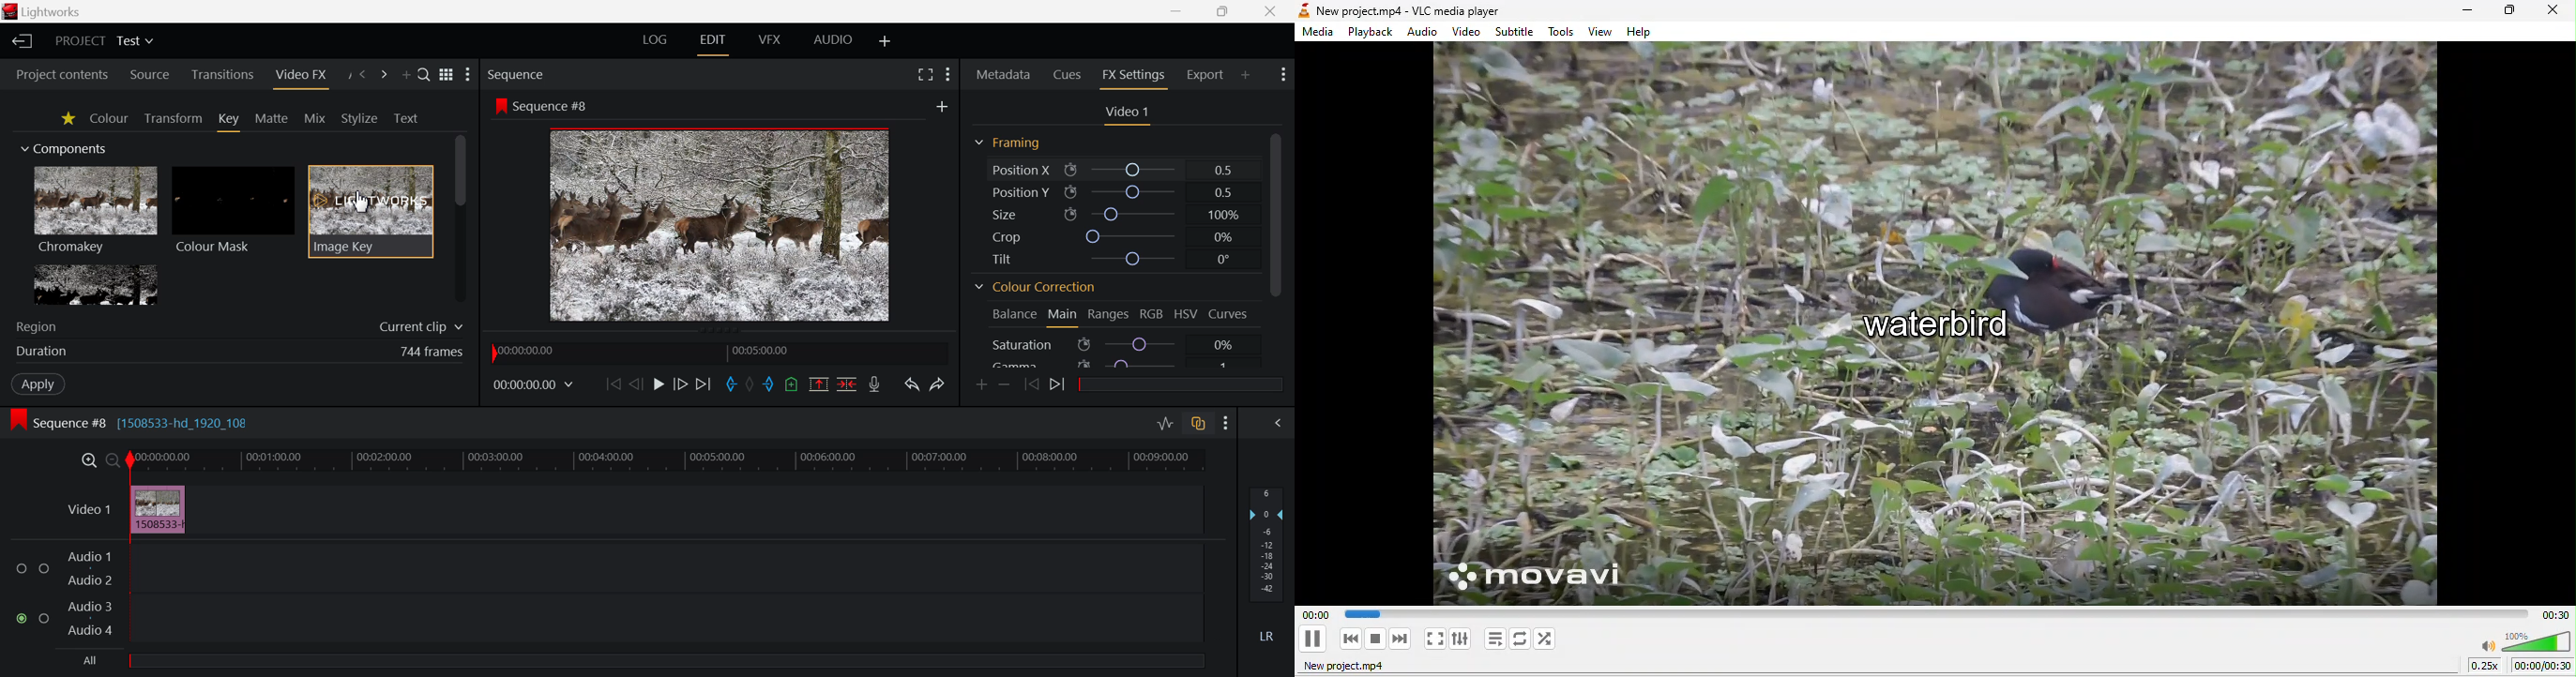 The image size is (2576, 700). Describe the element at coordinates (314, 118) in the screenshot. I see `Mix` at that location.